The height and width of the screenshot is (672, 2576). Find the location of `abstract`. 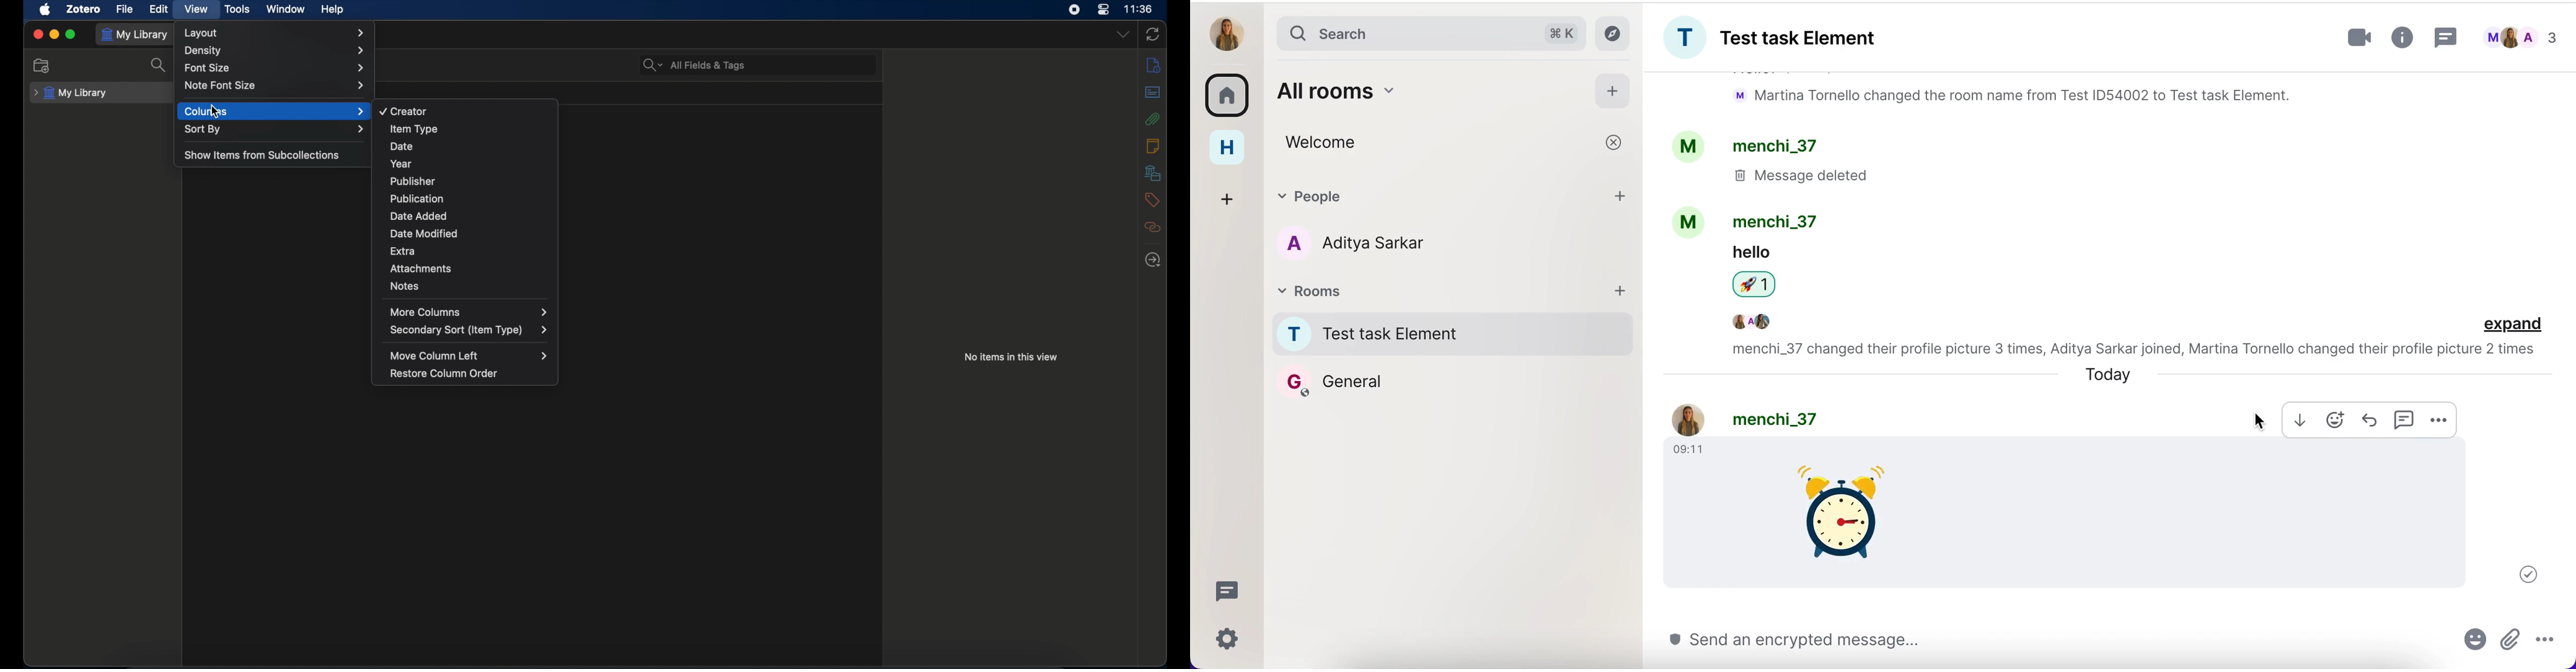

abstract is located at coordinates (1153, 92).